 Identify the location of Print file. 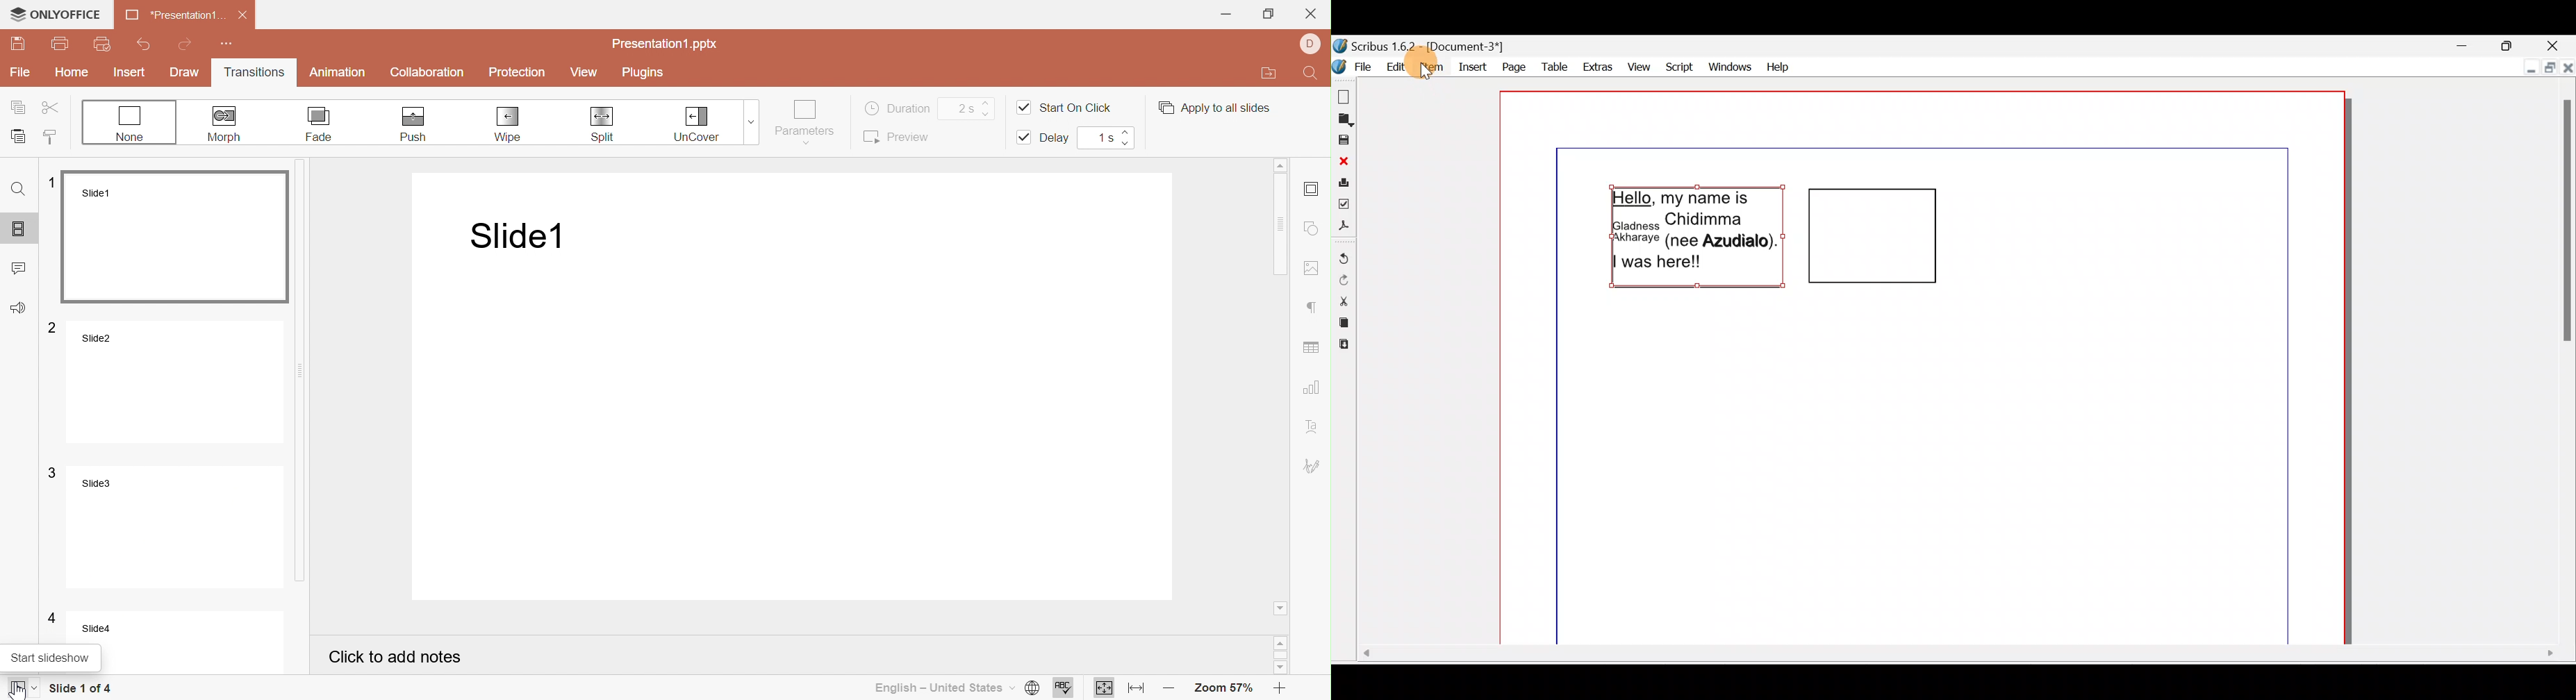
(60, 44).